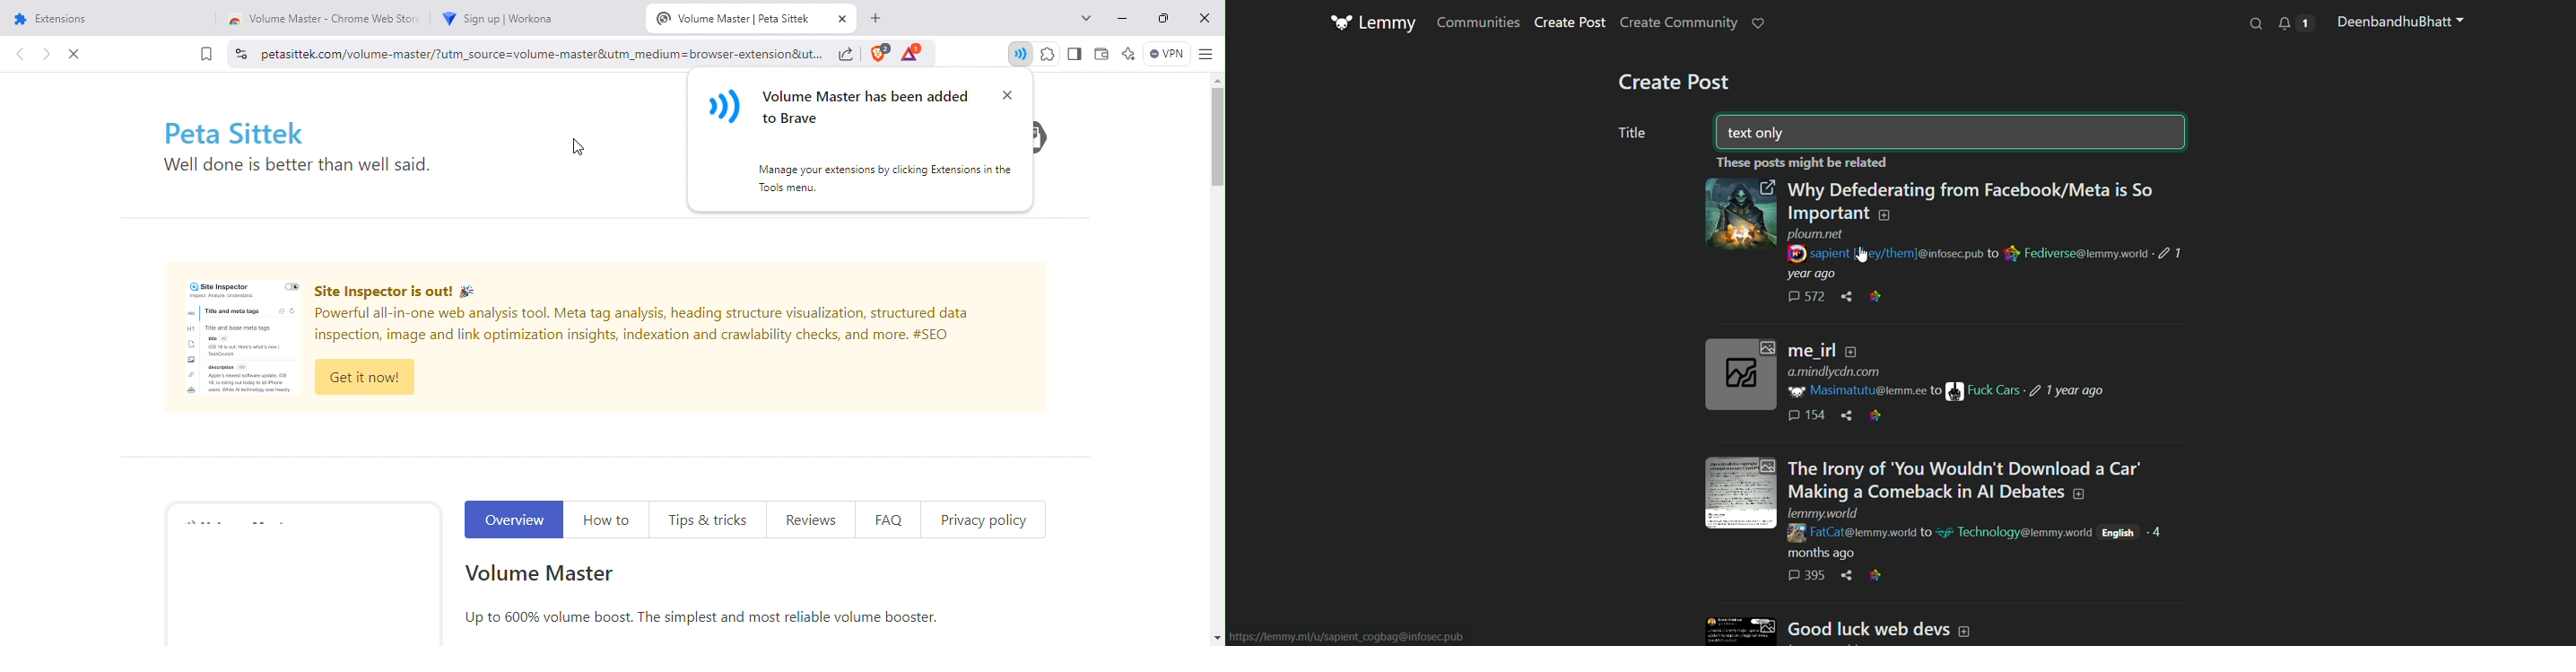 Image resolution: width=2576 pixels, height=672 pixels. Describe the element at coordinates (1824, 513) in the screenshot. I see `Link to lemmy.world` at that location.